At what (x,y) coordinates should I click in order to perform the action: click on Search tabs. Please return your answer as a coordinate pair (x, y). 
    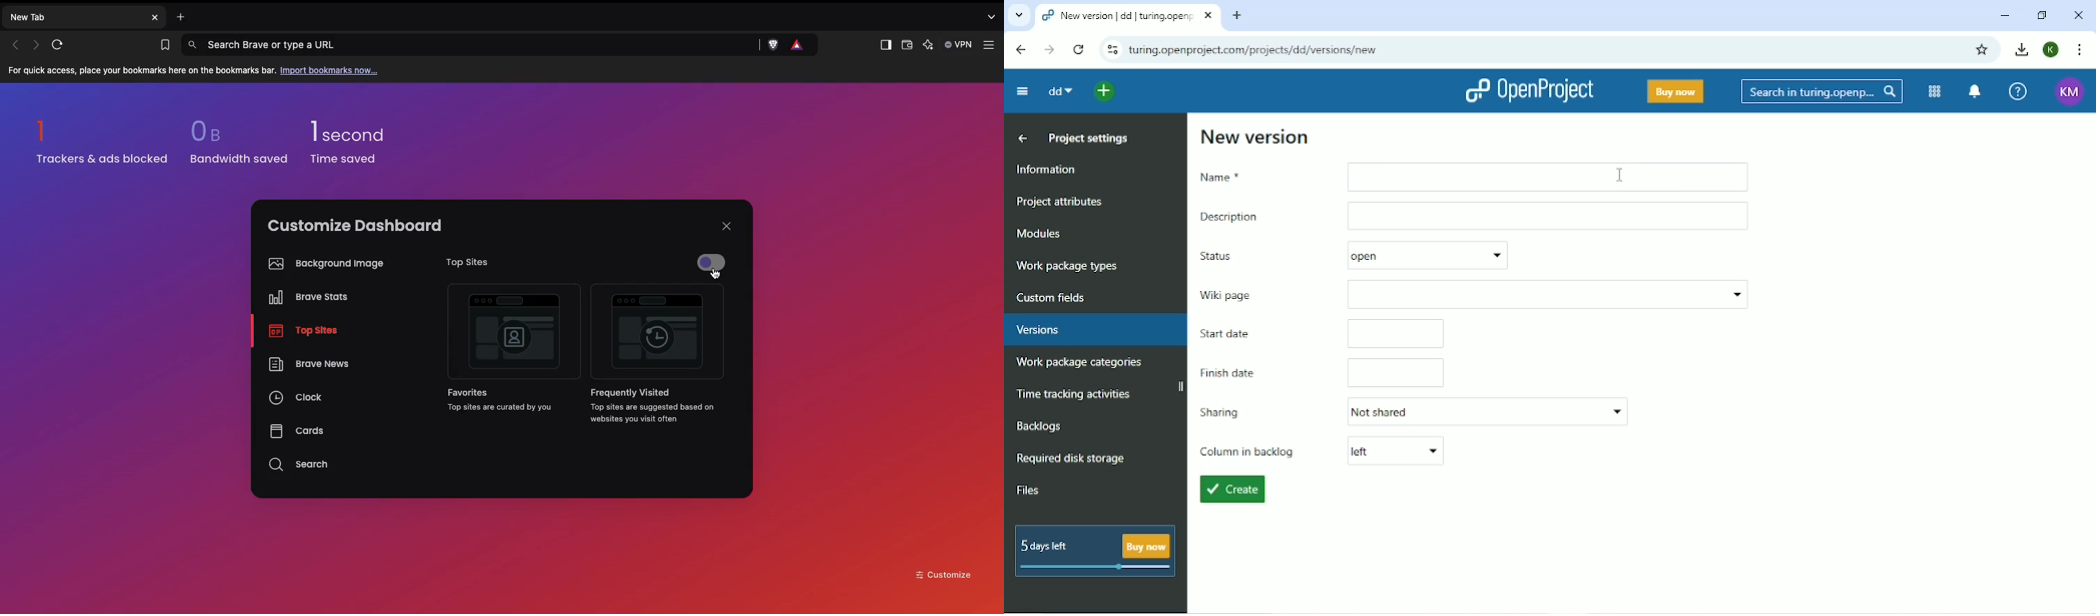
    Looking at the image, I should click on (1018, 14).